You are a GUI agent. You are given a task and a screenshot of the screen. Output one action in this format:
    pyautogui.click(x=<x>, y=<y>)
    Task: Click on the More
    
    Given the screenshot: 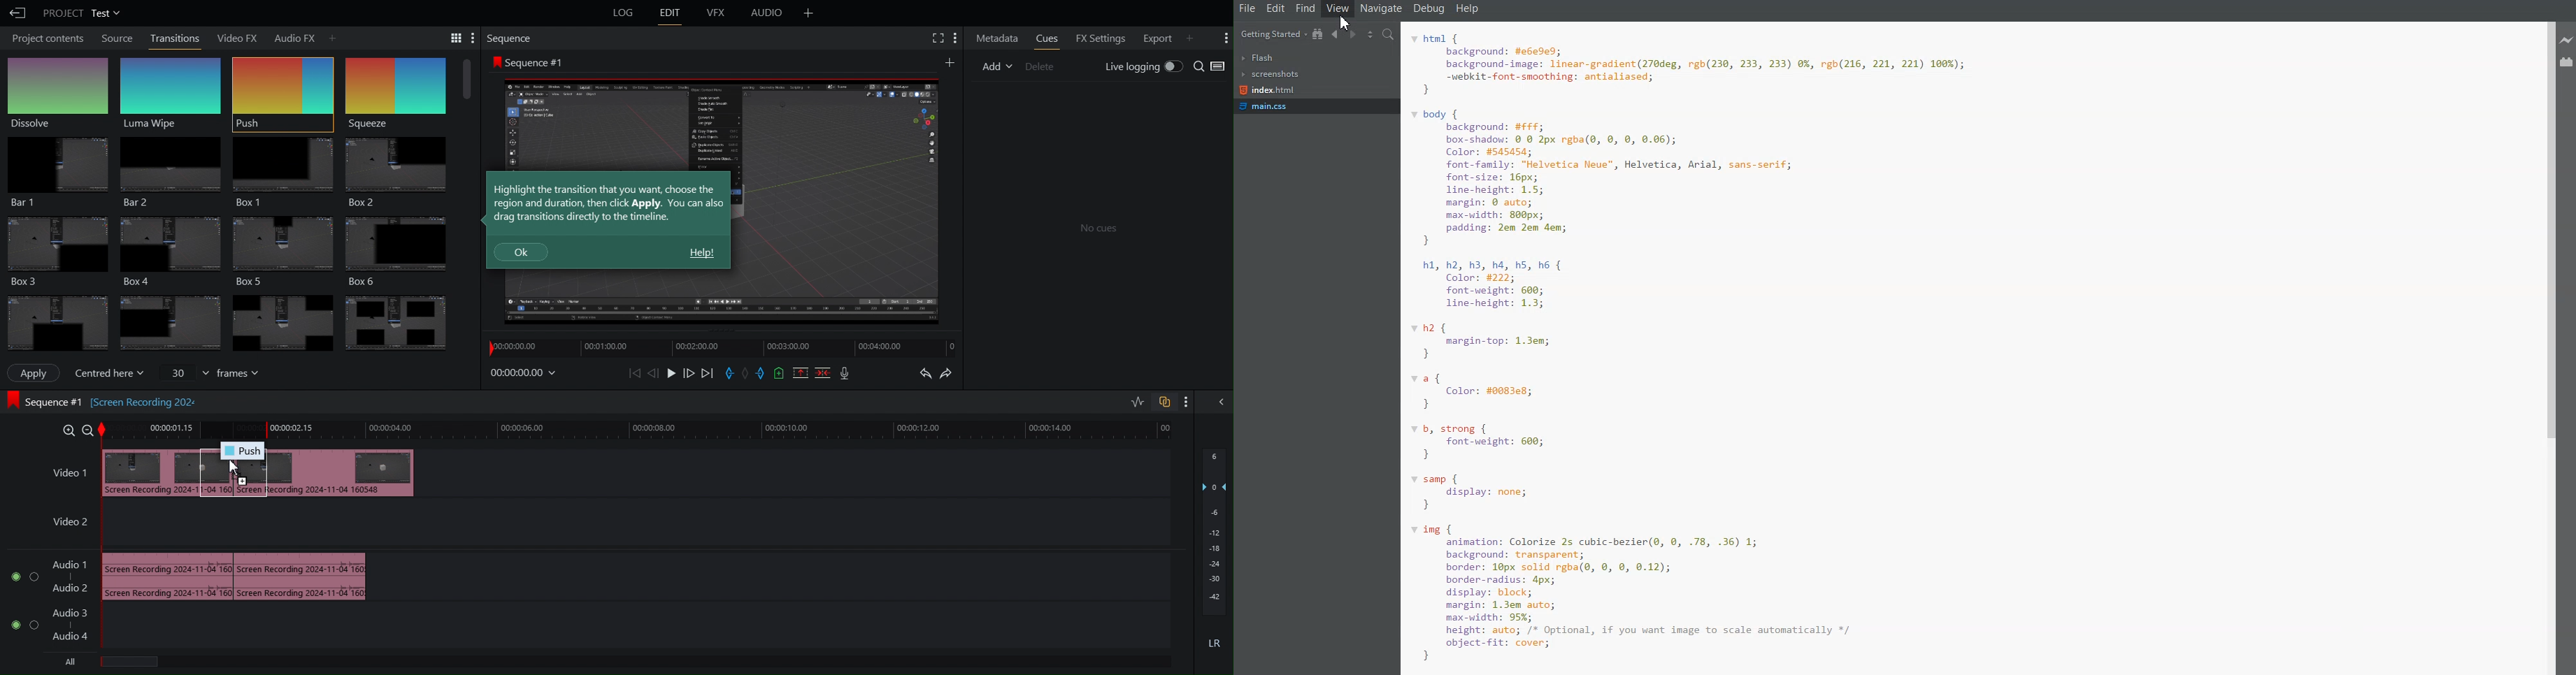 What is the action you would take?
    pyautogui.click(x=955, y=37)
    